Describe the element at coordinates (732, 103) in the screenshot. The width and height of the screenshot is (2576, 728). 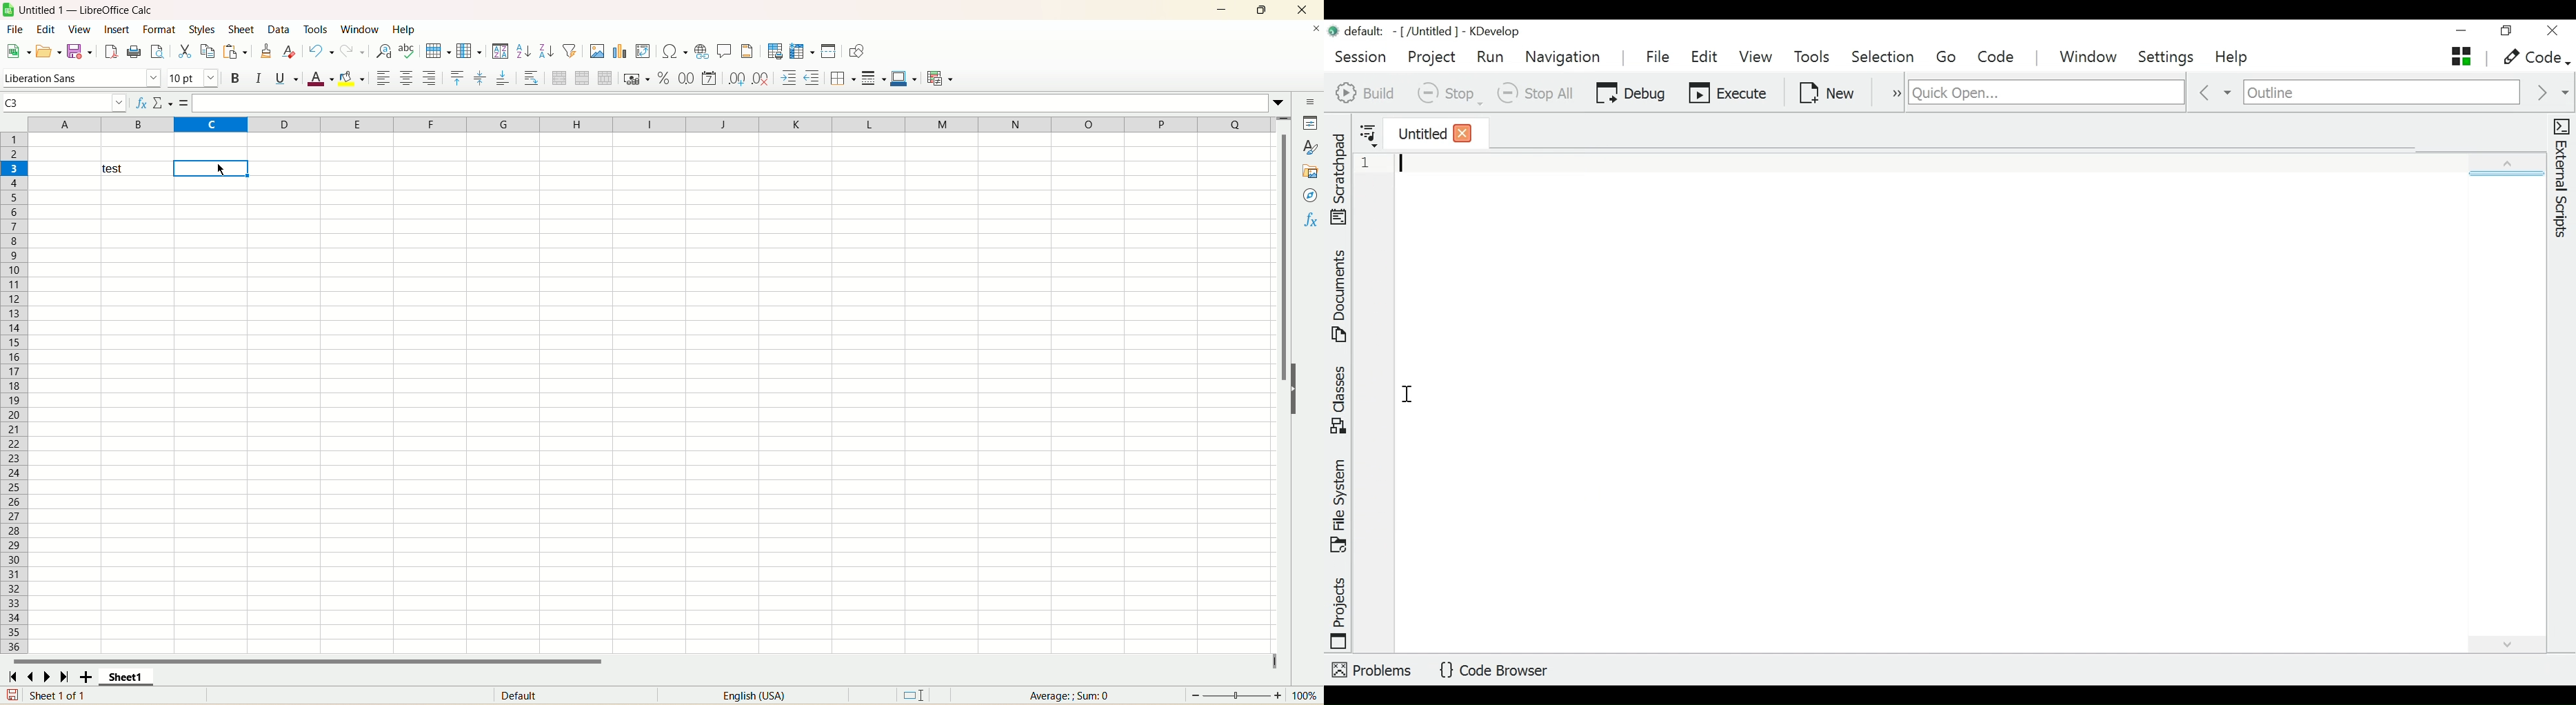
I see `Input line` at that location.